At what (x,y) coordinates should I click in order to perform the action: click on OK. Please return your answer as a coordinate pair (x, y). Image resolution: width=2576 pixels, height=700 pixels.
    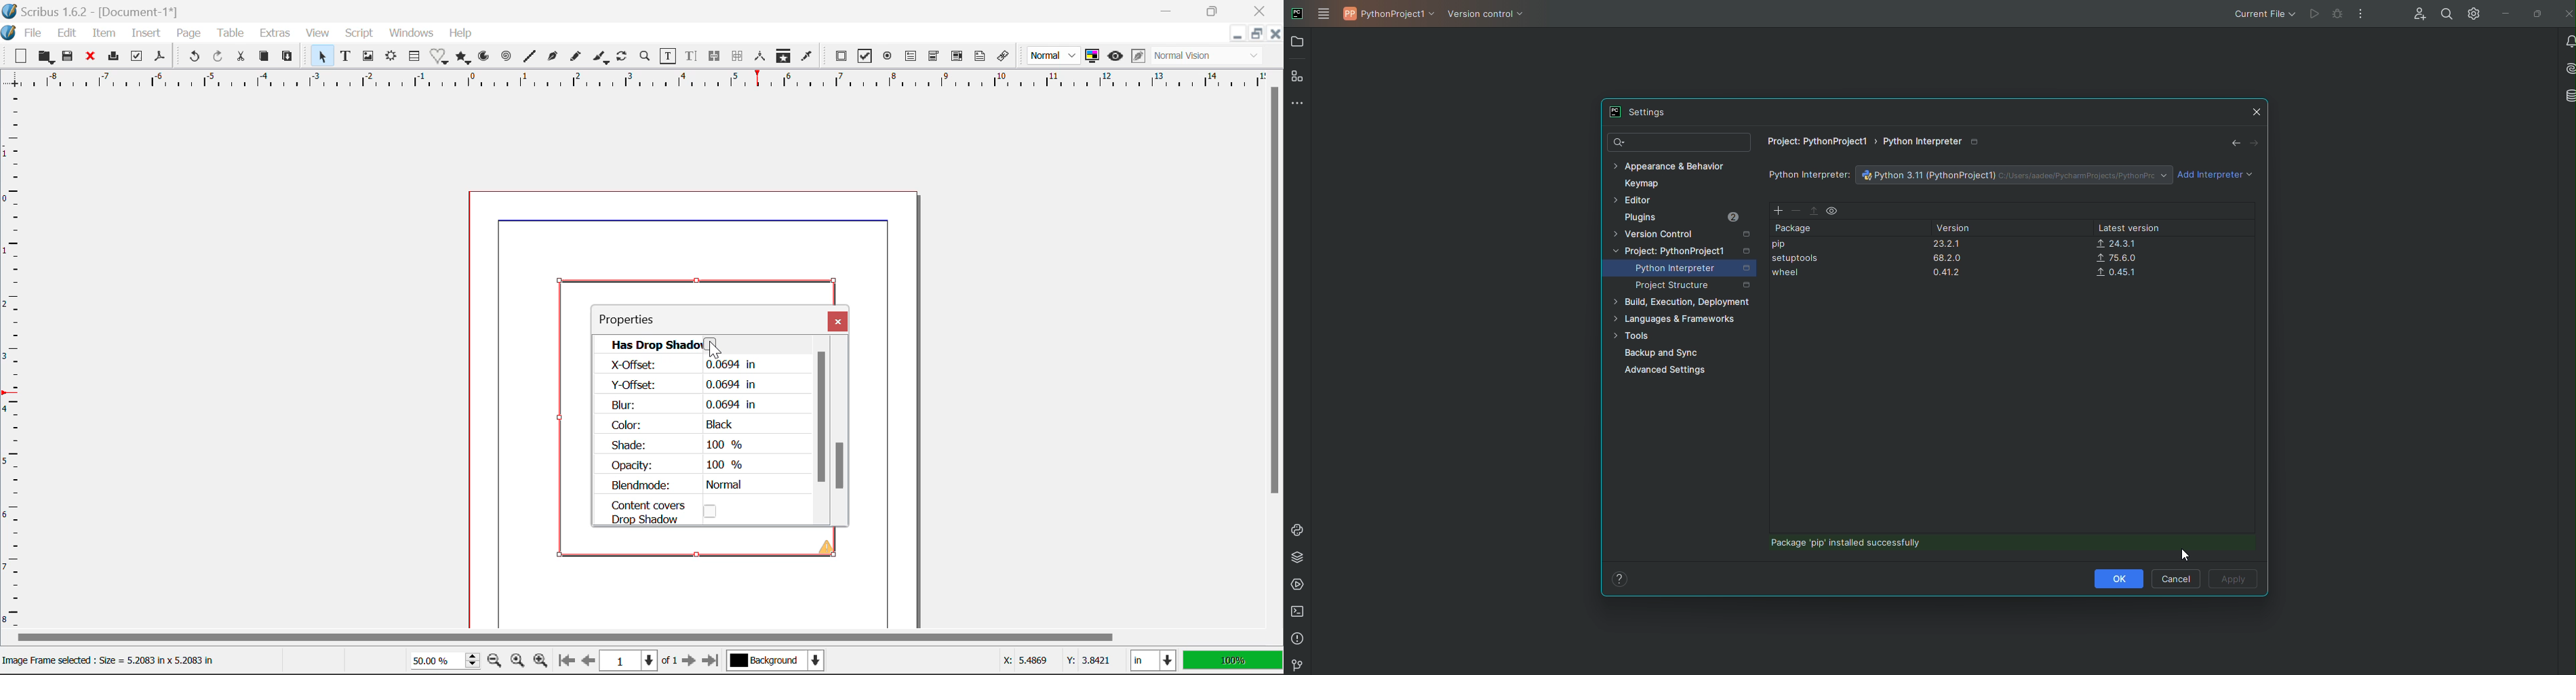
    Looking at the image, I should click on (2117, 578).